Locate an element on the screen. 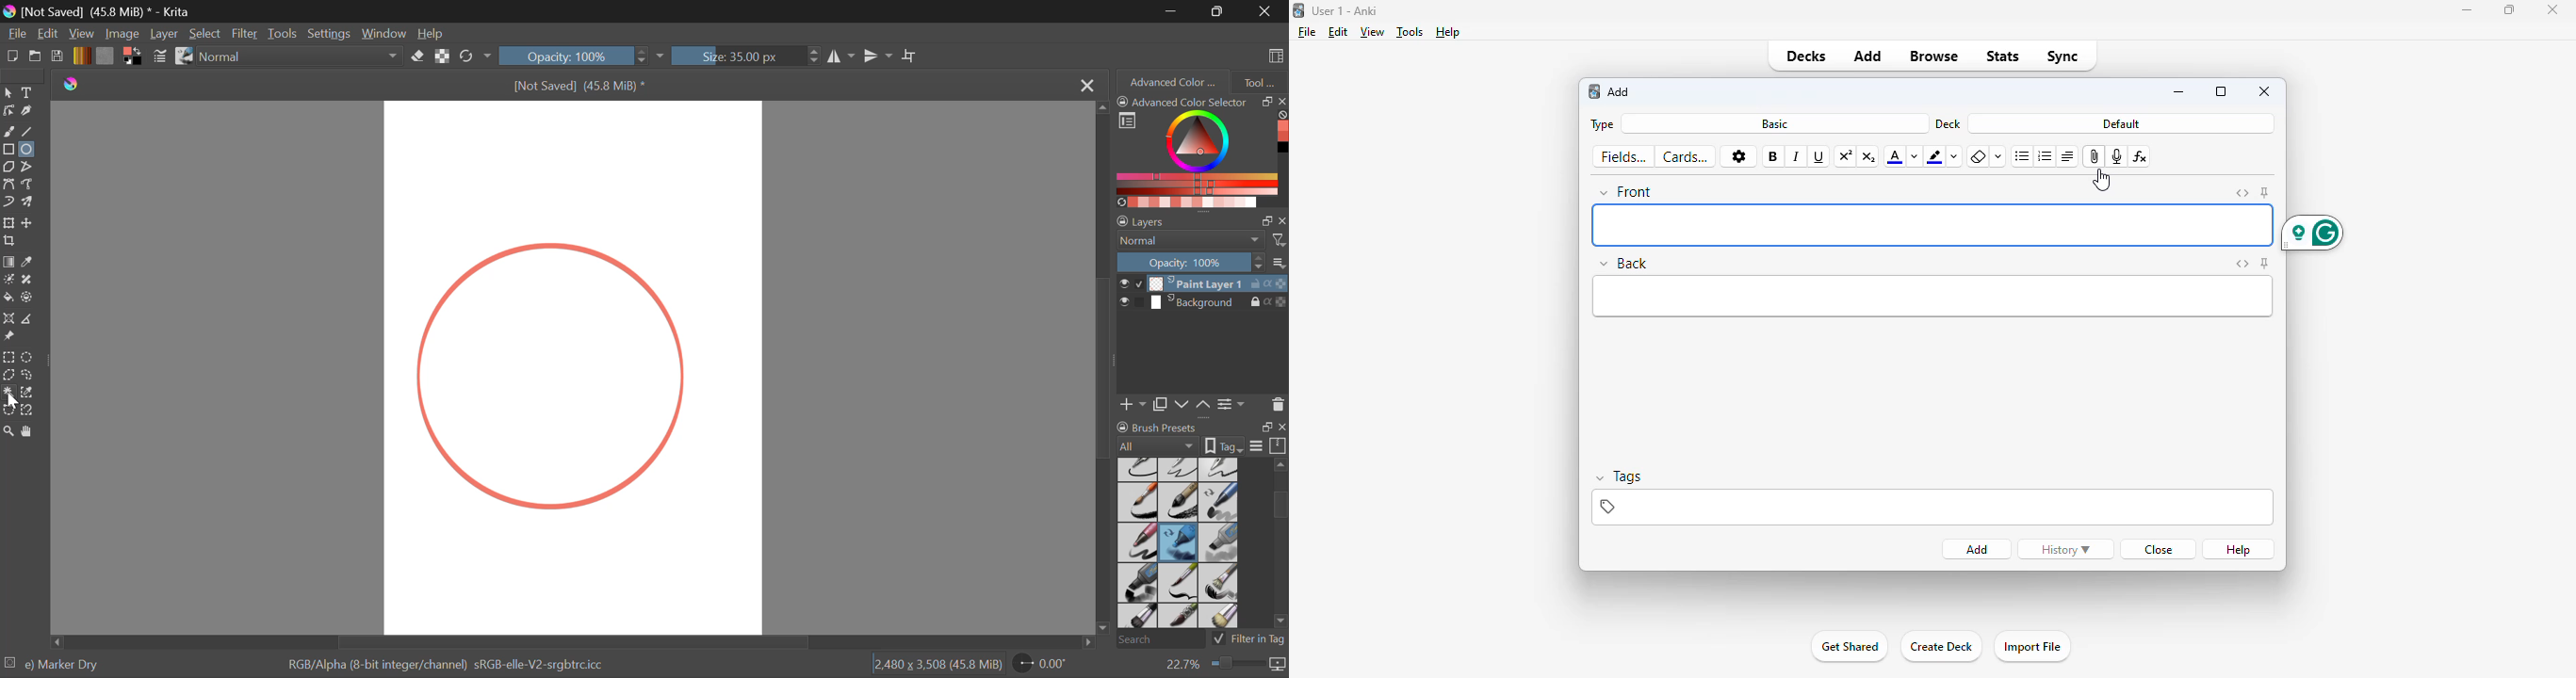 The image size is (2576, 700). File is located at coordinates (17, 35).